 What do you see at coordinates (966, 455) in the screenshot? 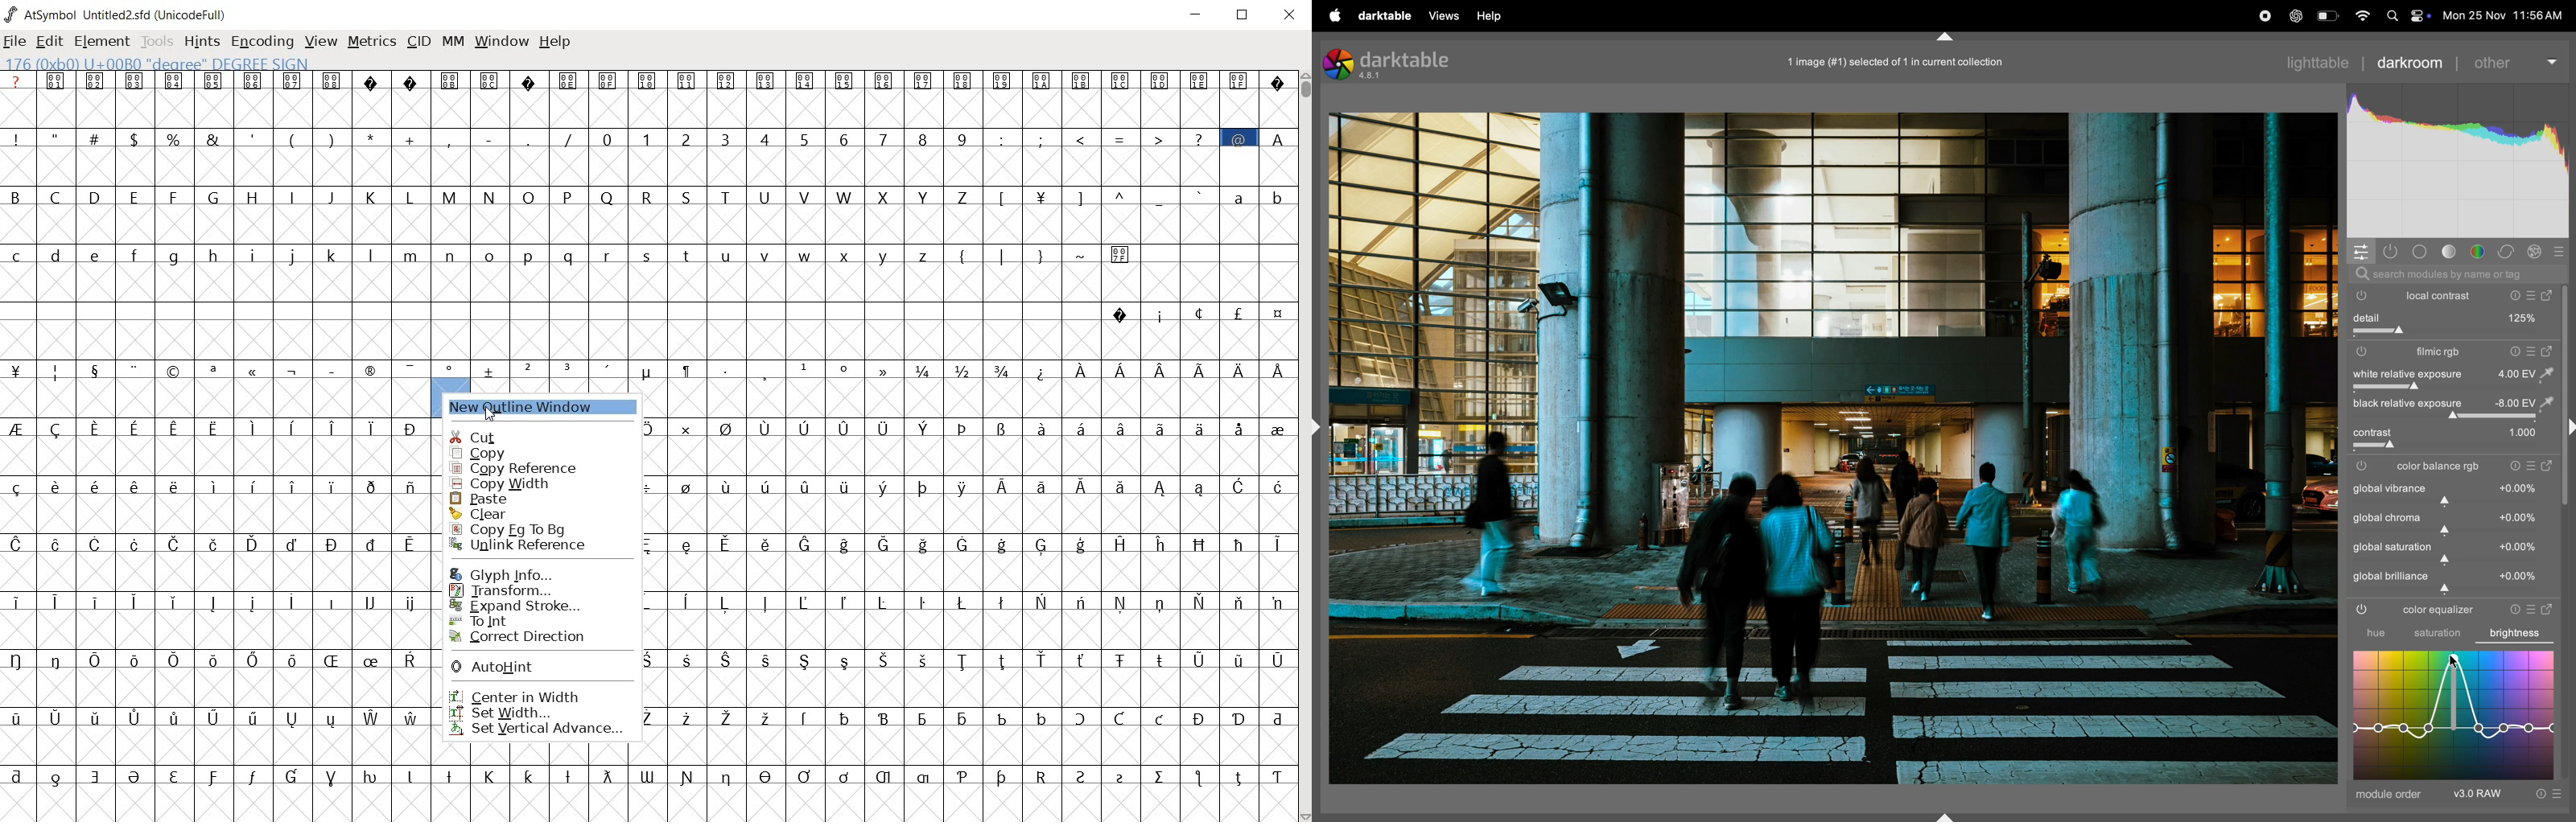
I see `` at bounding box center [966, 455].